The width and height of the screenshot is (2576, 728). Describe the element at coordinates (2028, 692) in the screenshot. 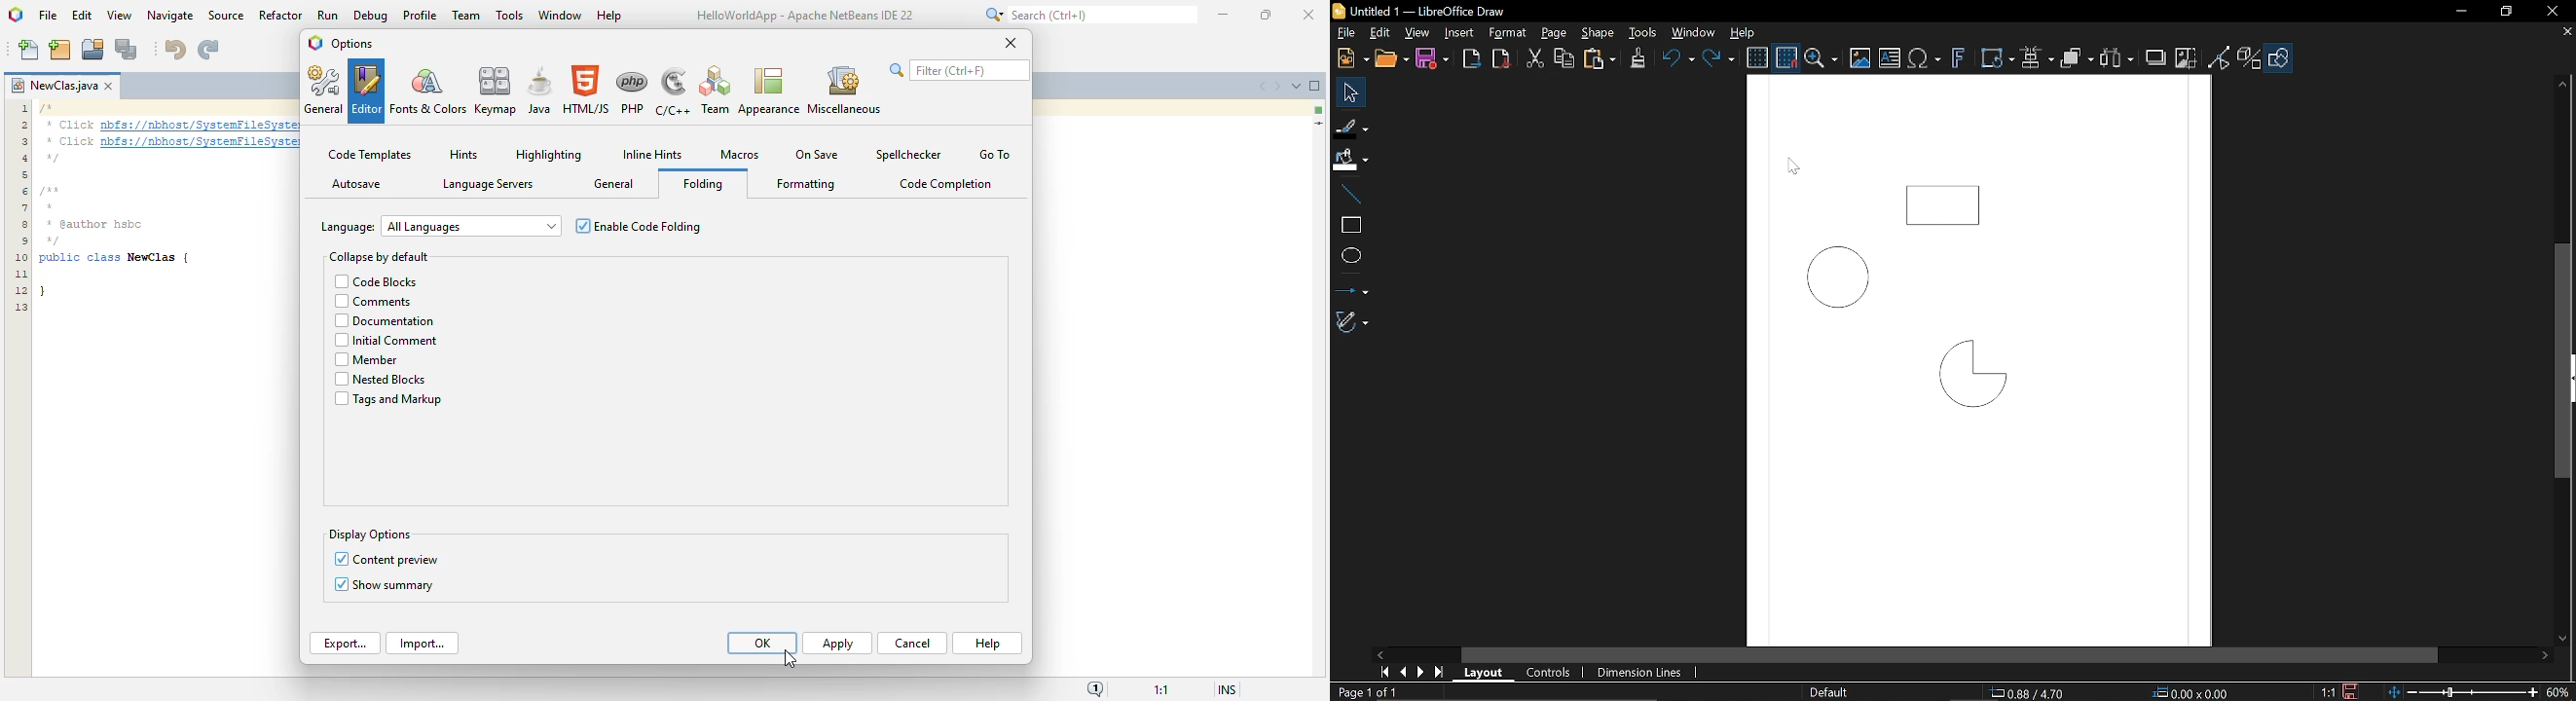

I see `0.88/ 4.70 (cursor position) ` at that location.